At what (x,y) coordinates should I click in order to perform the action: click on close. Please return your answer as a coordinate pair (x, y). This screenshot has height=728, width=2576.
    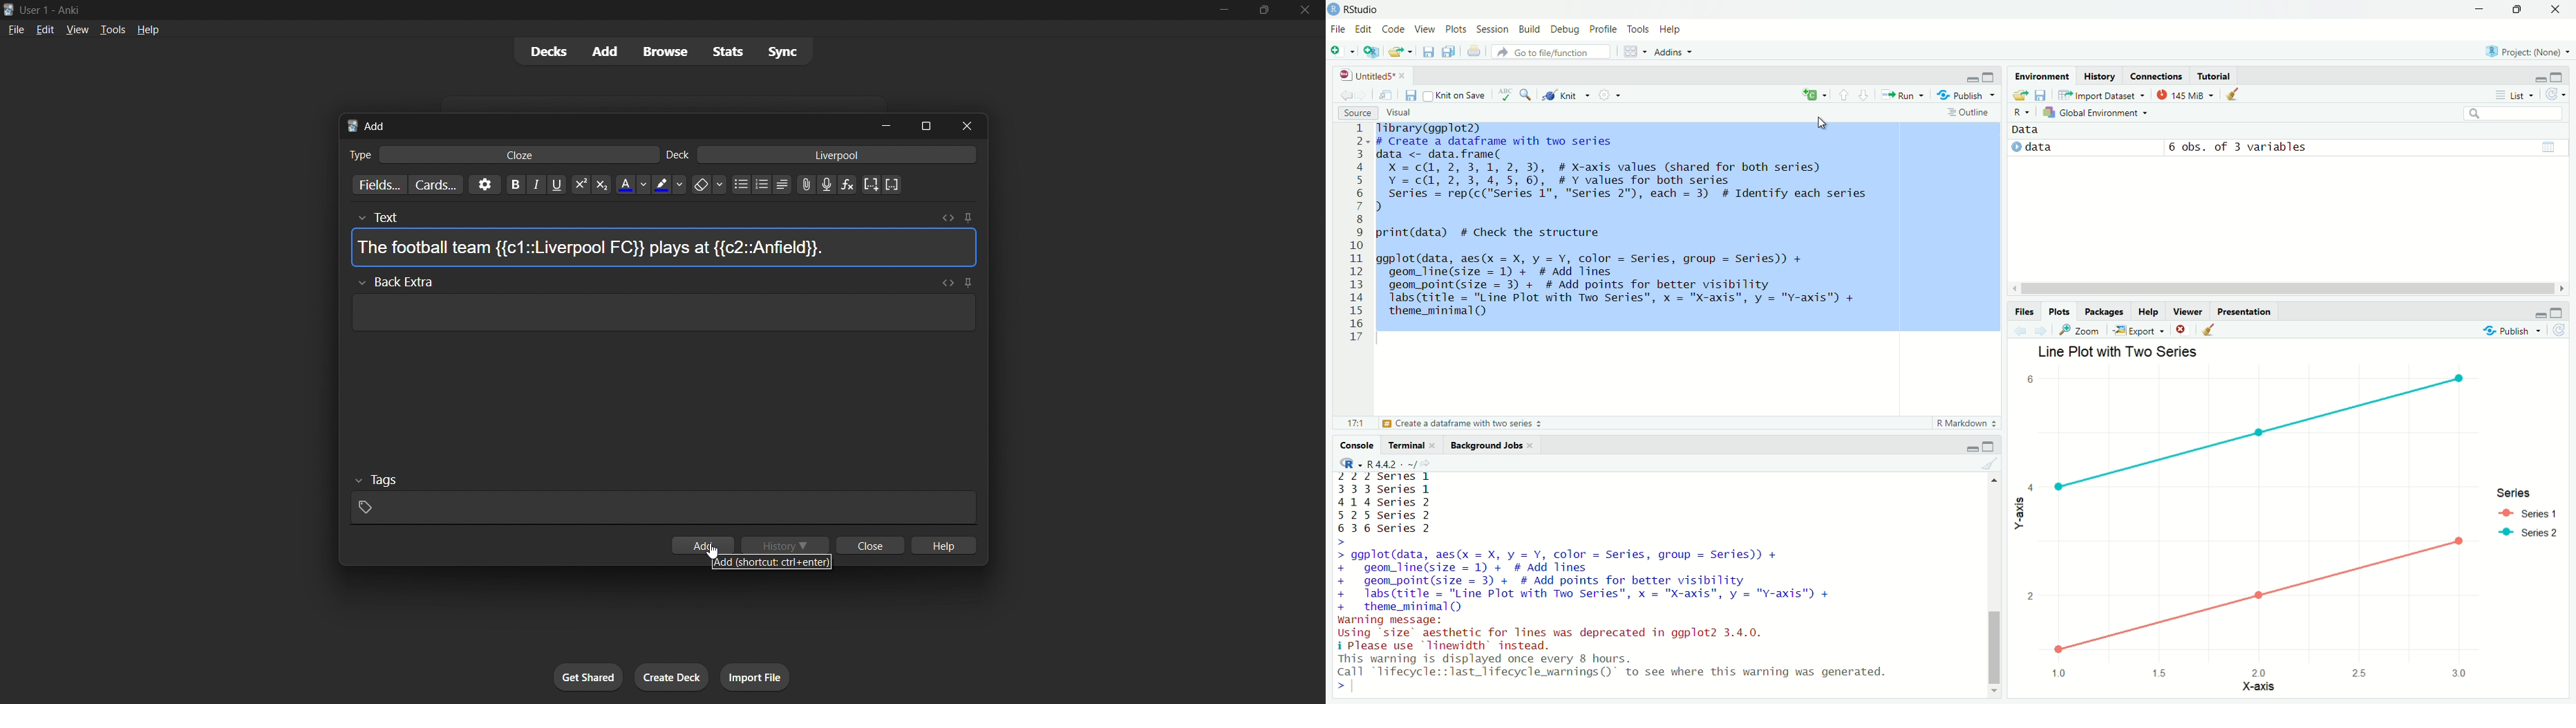
    Looking at the image, I should click on (1306, 11).